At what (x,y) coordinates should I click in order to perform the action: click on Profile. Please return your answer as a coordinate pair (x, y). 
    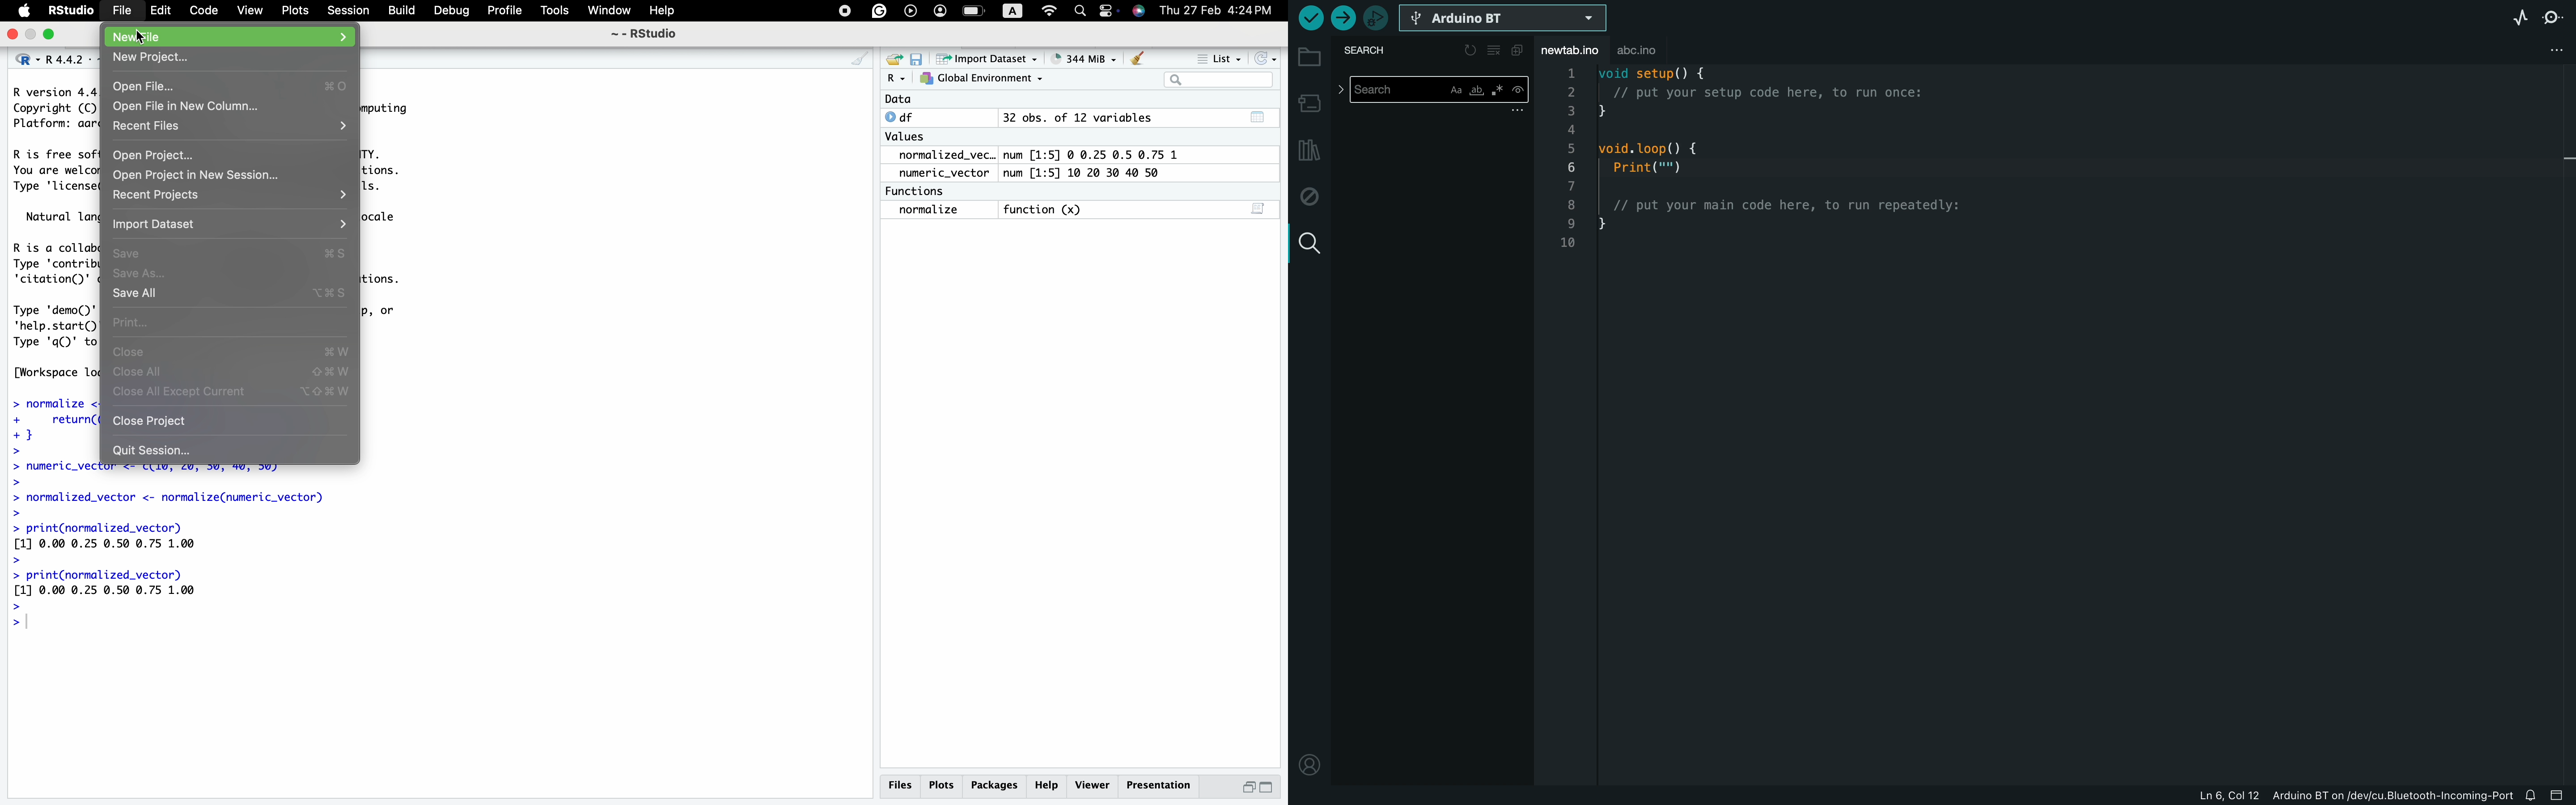
    Looking at the image, I should click on (504, 11).